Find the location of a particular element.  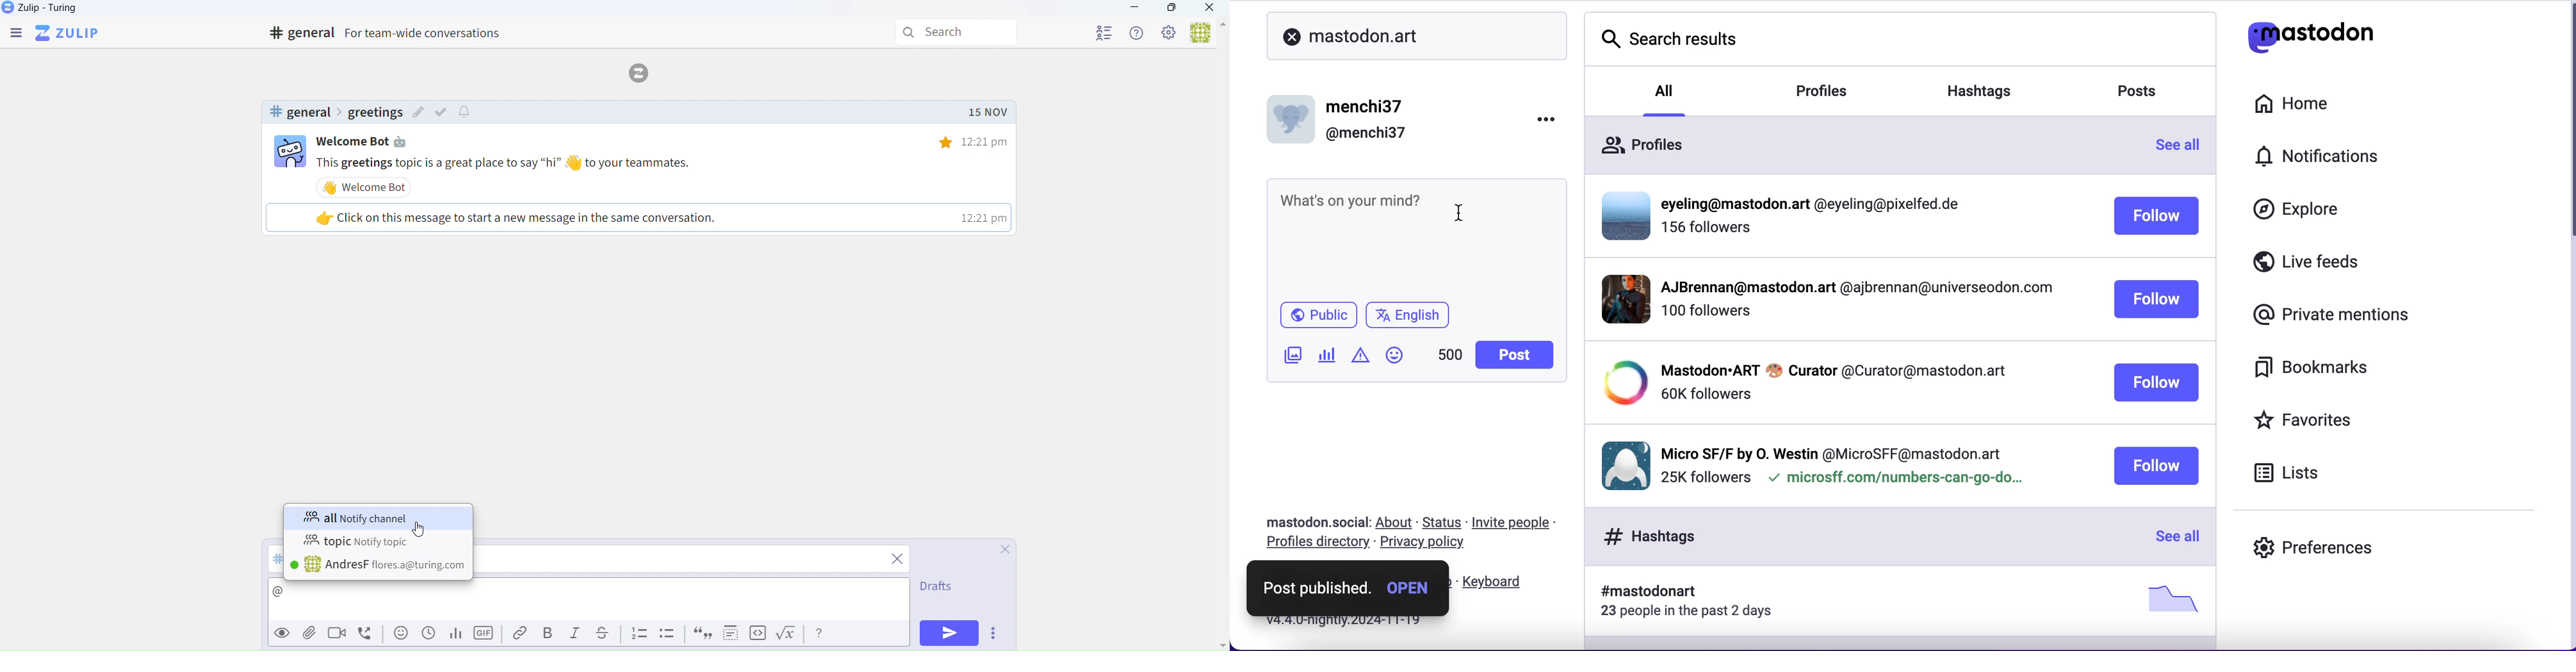

user is located at coordinates (379, 566).